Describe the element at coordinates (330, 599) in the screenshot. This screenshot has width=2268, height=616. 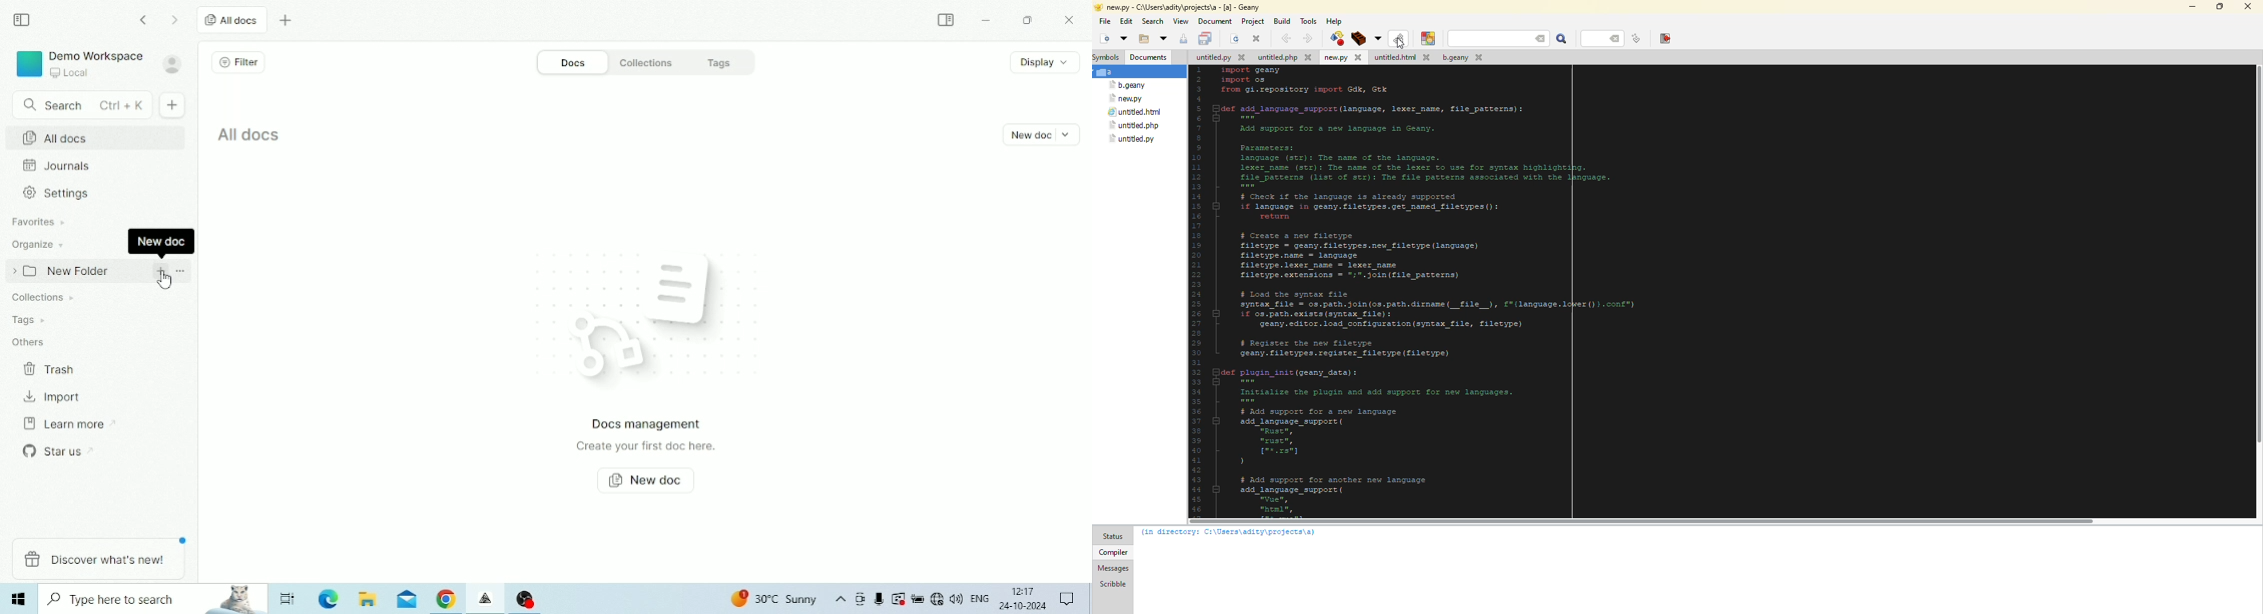
I see `Microsoft Edge` at that location.